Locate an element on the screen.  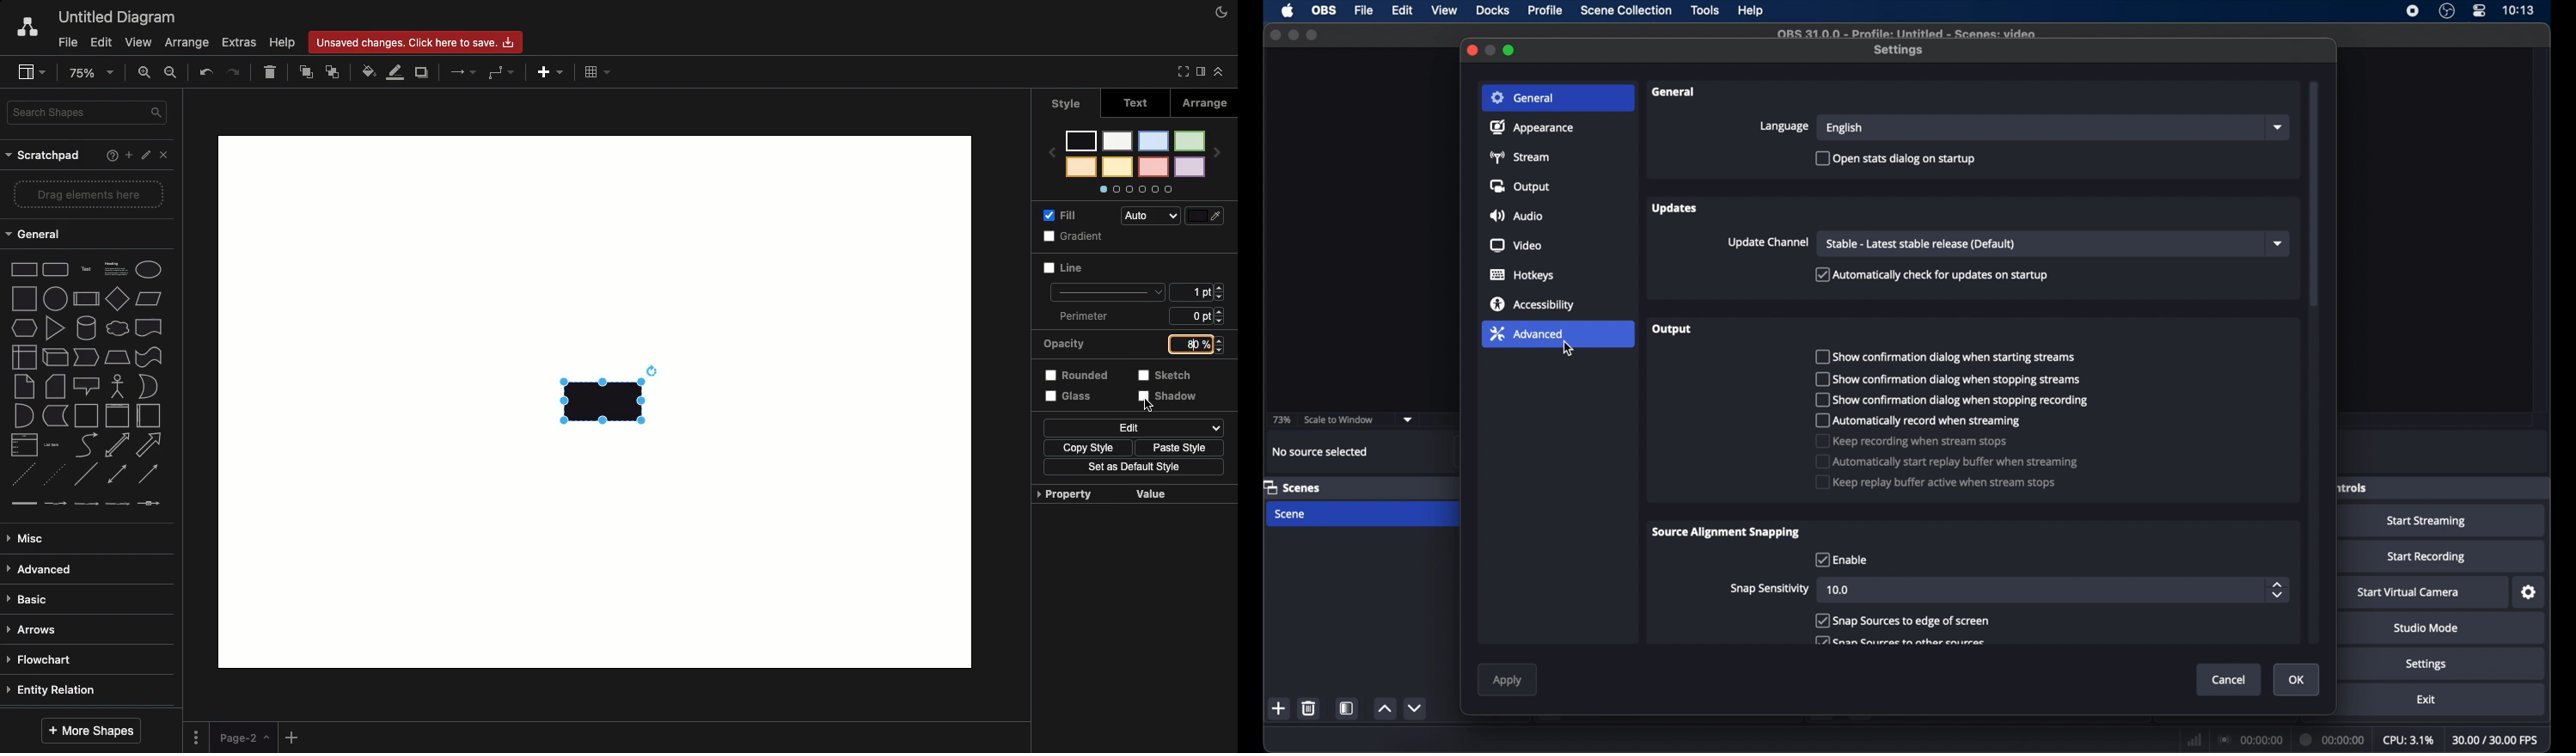
To back is located at coordinates (333, 73).